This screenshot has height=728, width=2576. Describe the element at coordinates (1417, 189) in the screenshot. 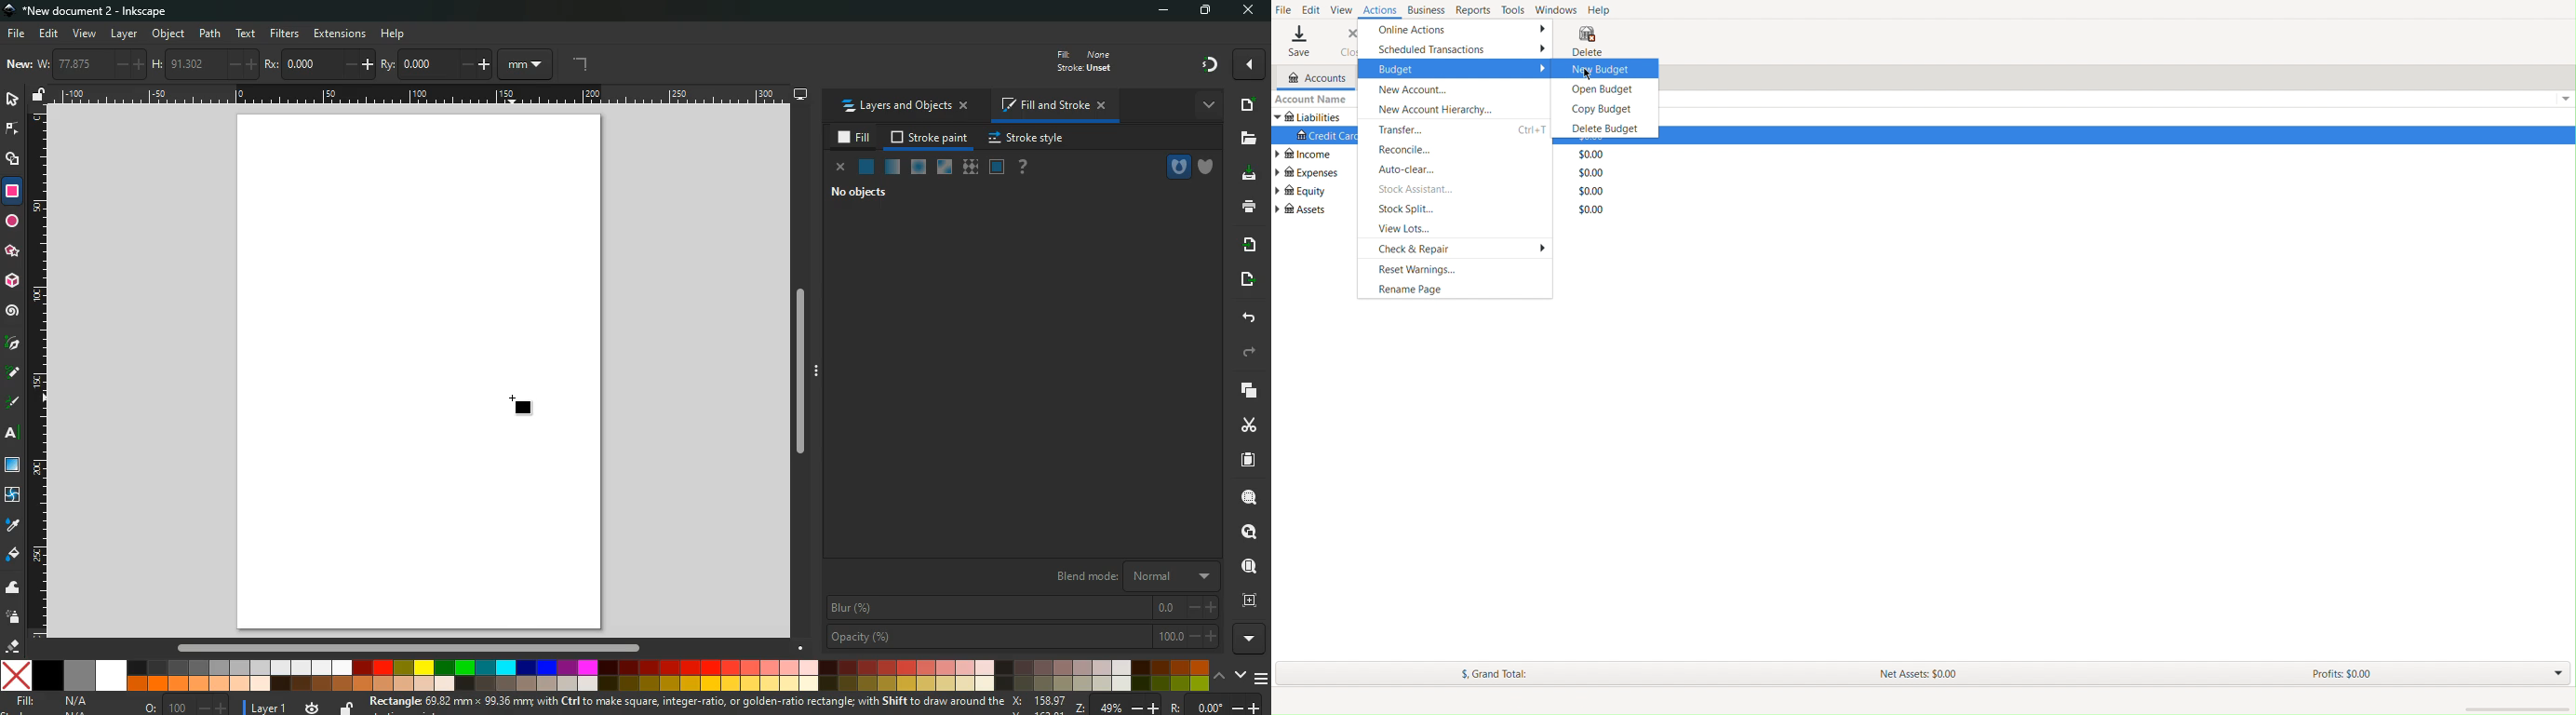

I see `Stock Assistant` at that location.